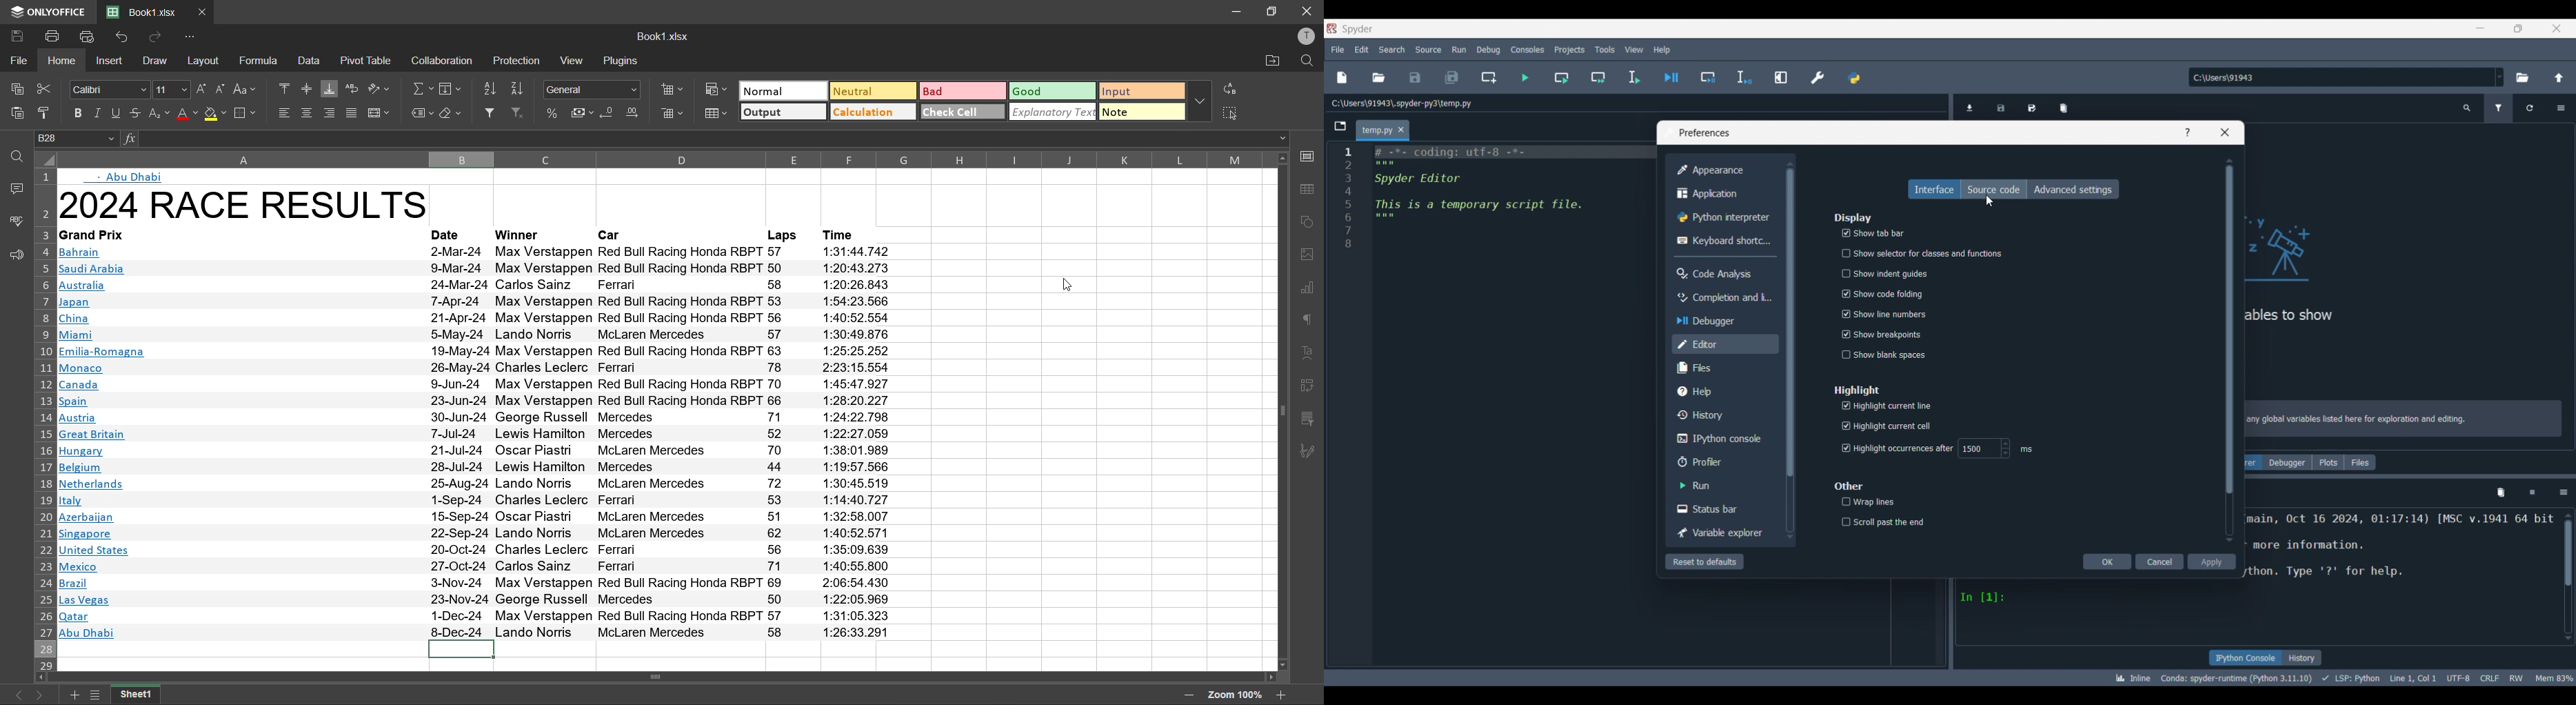 The image size is (2576, 728). What do you see at coordinates (1311, 450) in the screenshot?
I see `signature` at bounding box center [1311, 450].